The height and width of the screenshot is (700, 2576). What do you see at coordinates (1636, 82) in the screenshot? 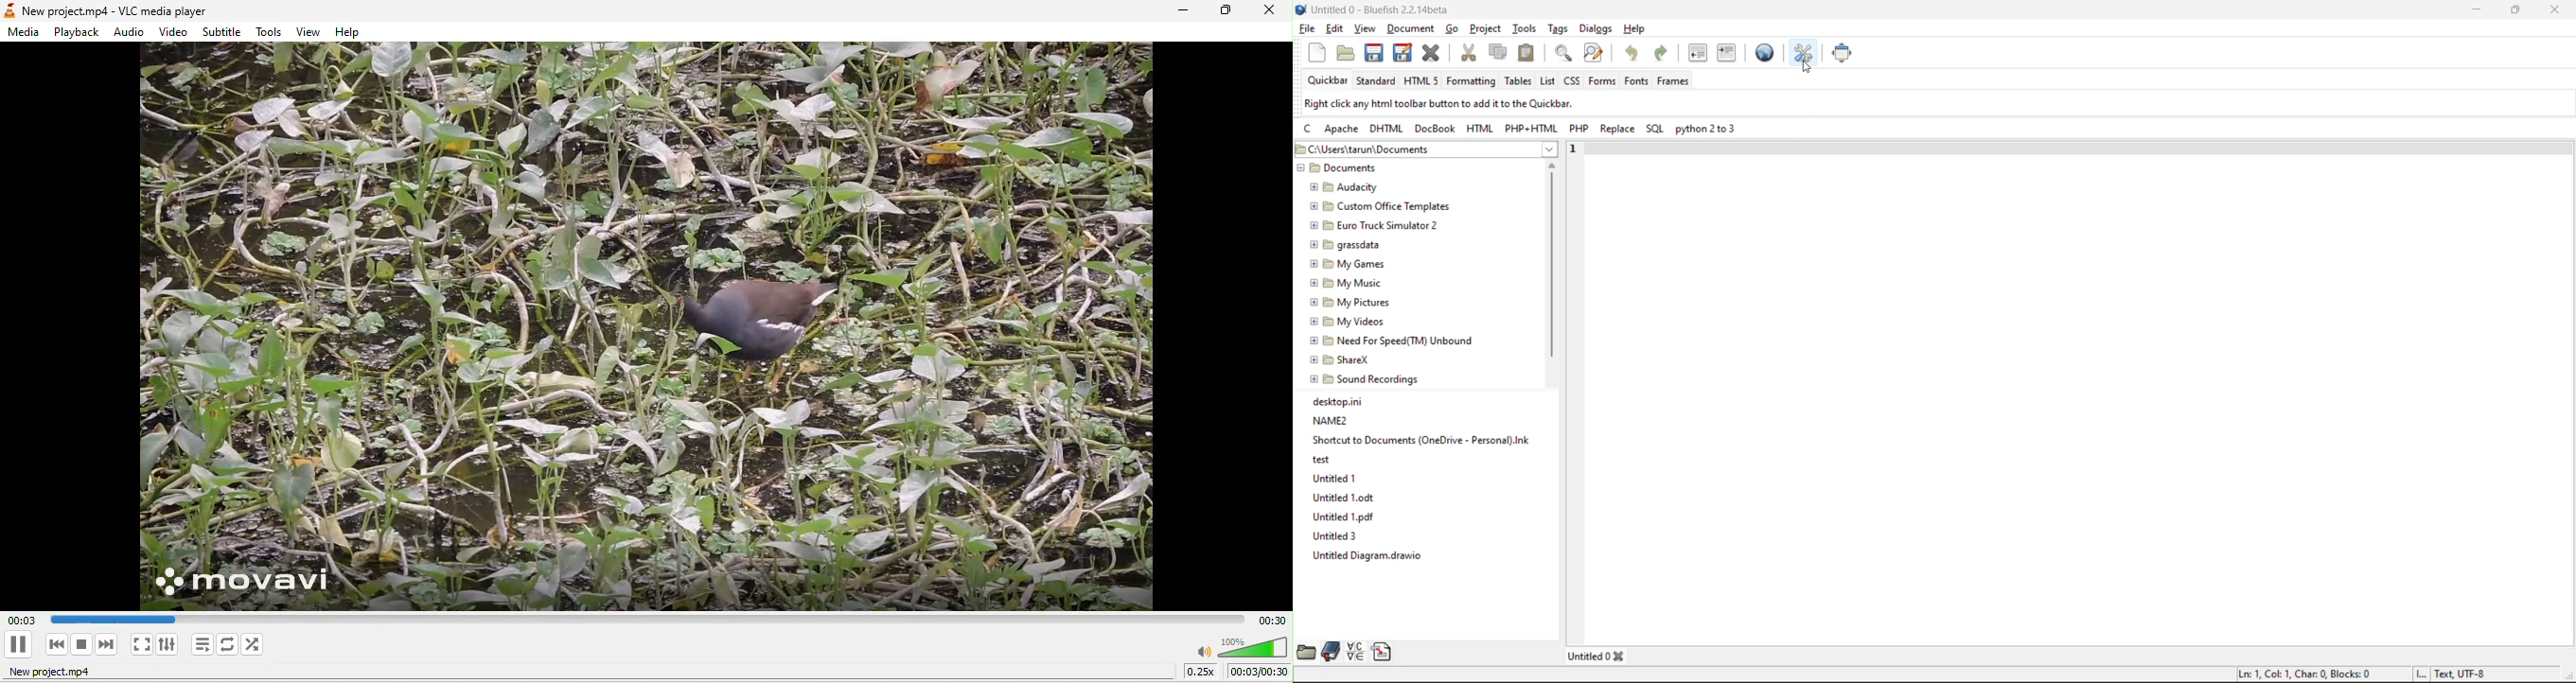
I see `fonts` at bounding box center [1636, 82].